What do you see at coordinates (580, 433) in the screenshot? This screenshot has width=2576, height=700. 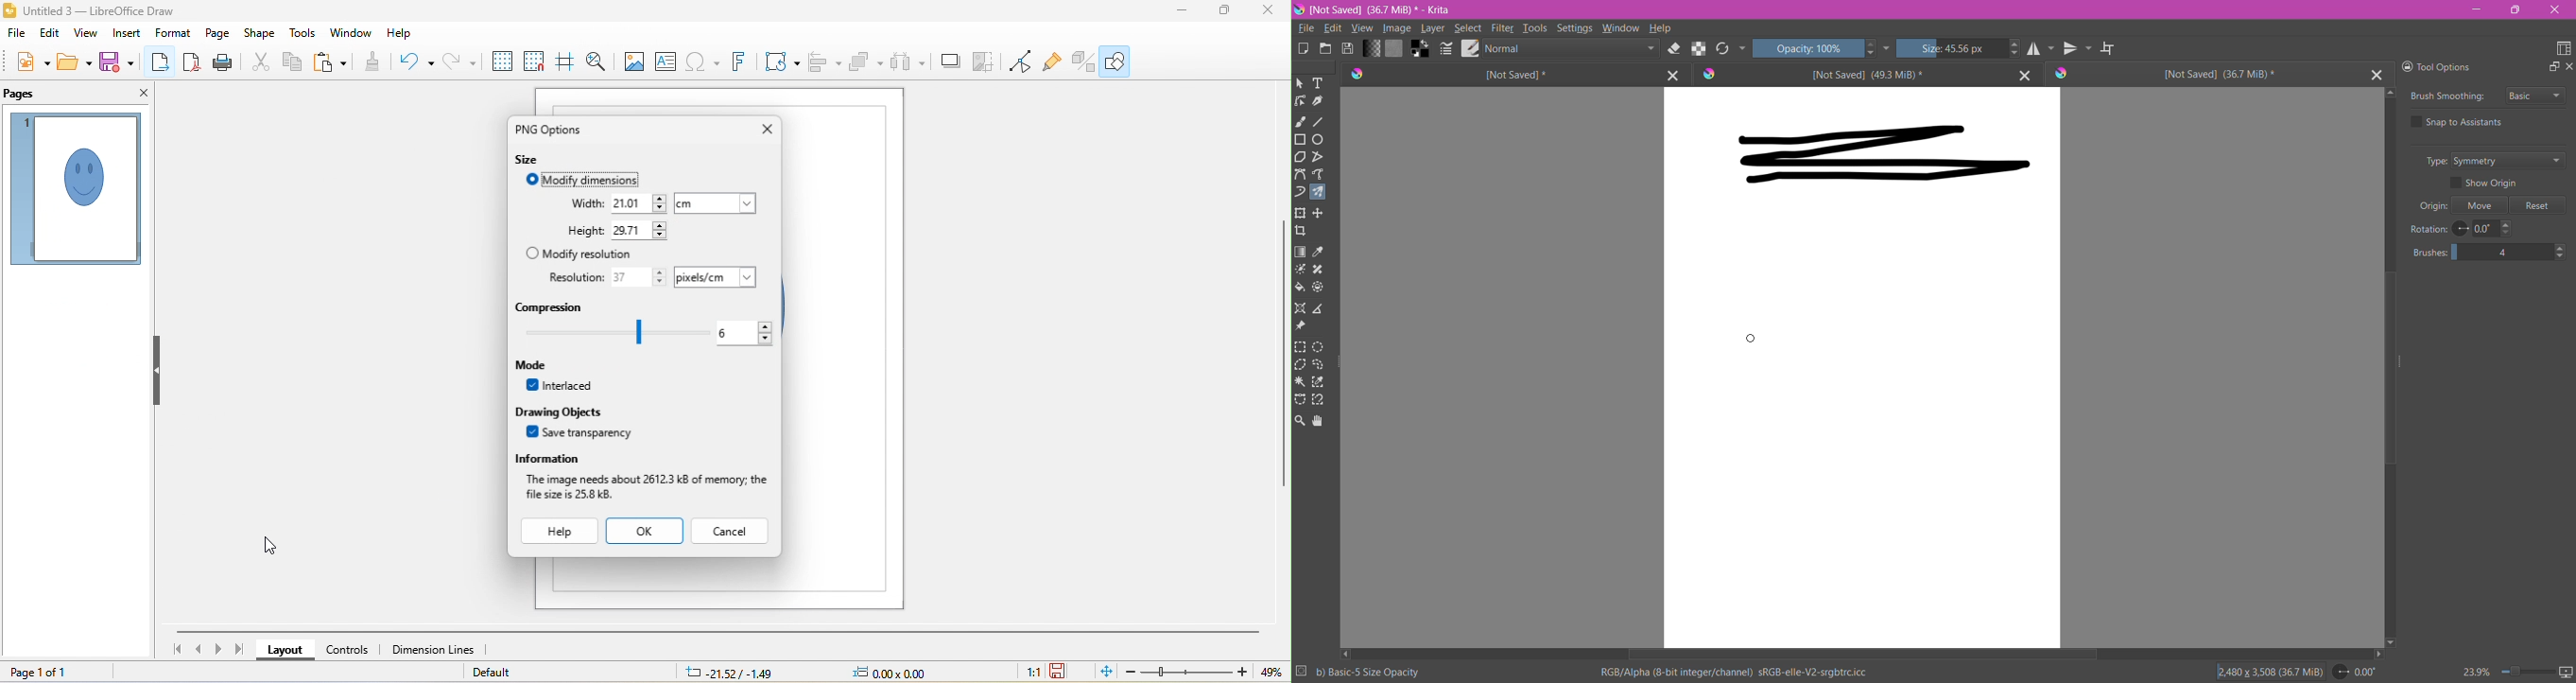 I see `save transparency` at bounding box center [580, 433].